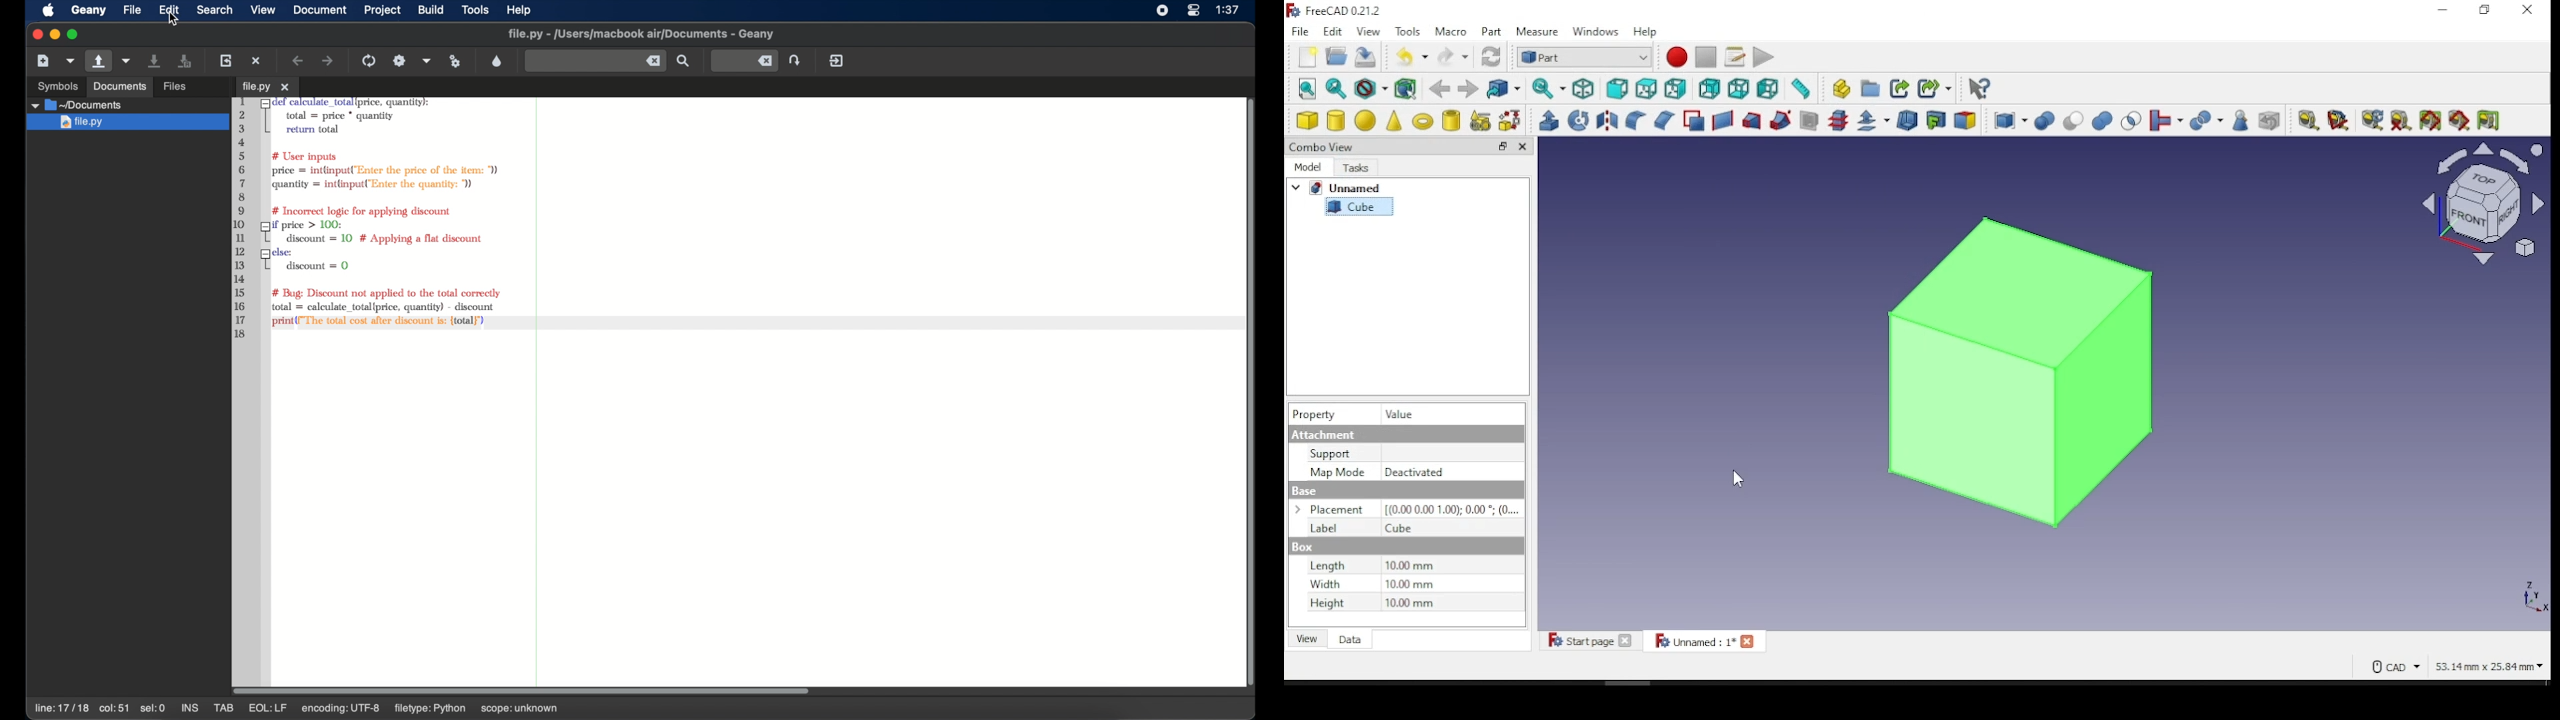 This screenshot has height=728, width=2576. What do you see at coordinates (1938, 119) in the screenshot?
I see `create projection on surface` at bounding box center [1938, 119].